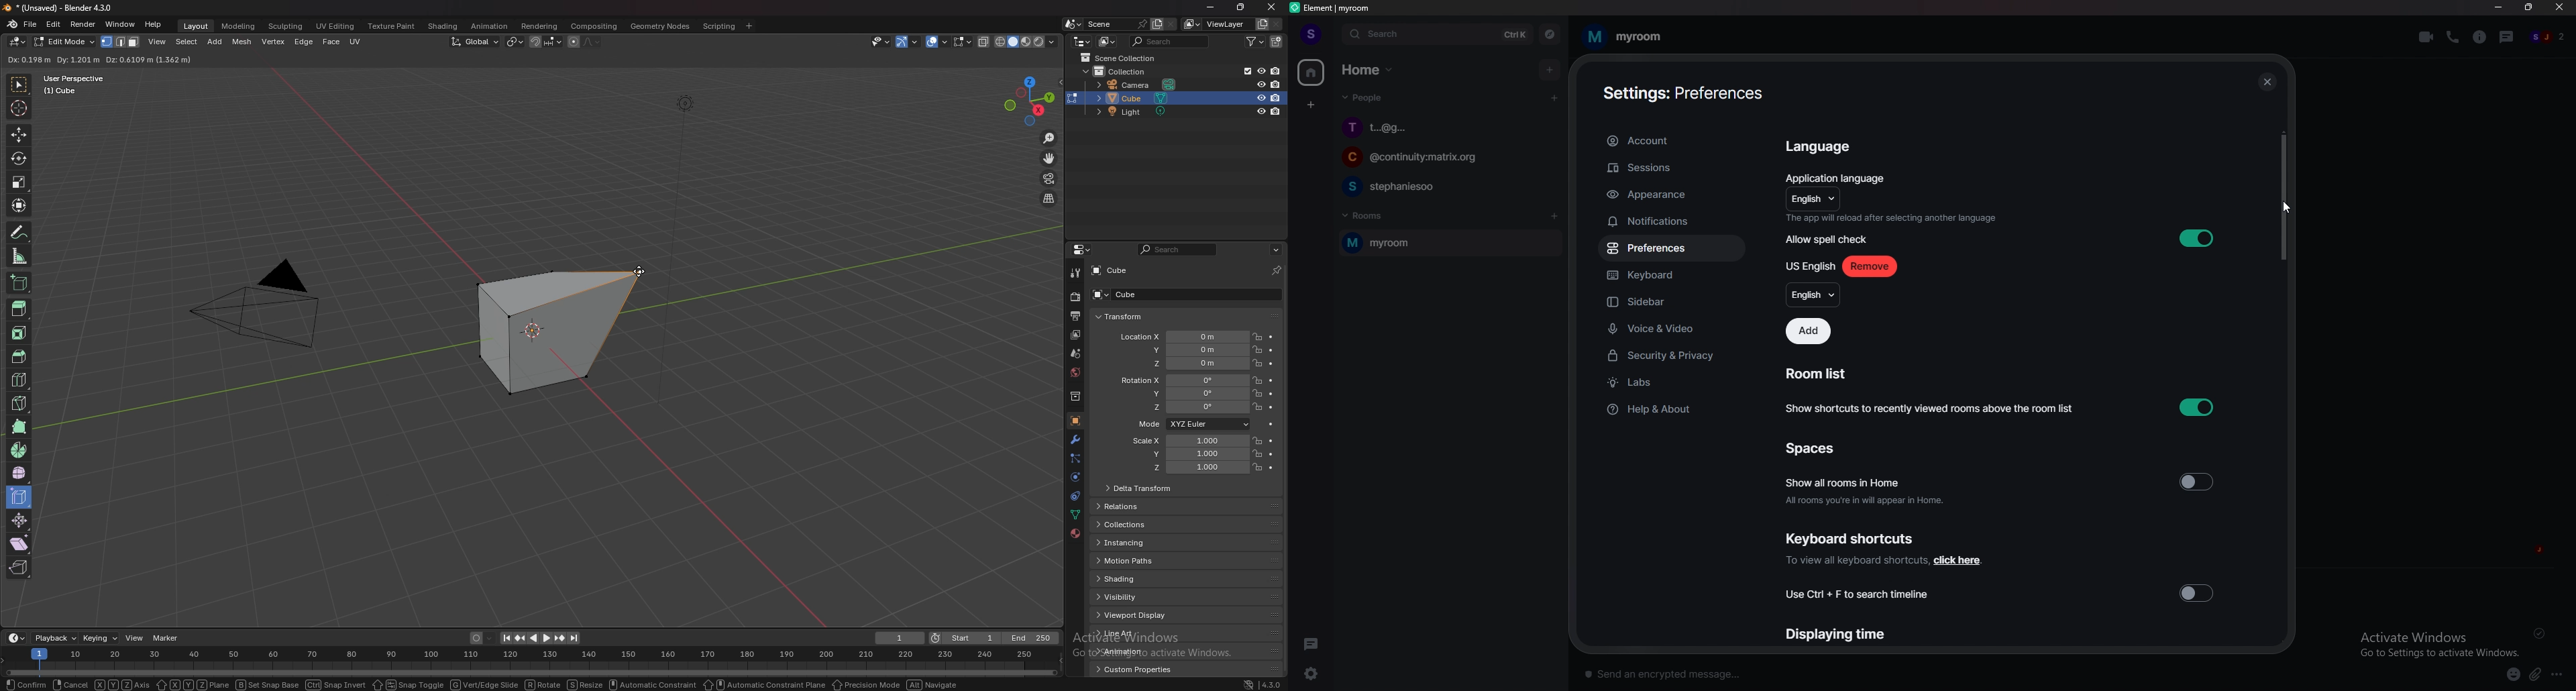 The height and width of the screenshot is (700, 2576). What do you see at coordinates (153, 25) in the screenshot?
I see `help` at bounding box center [153, 25].